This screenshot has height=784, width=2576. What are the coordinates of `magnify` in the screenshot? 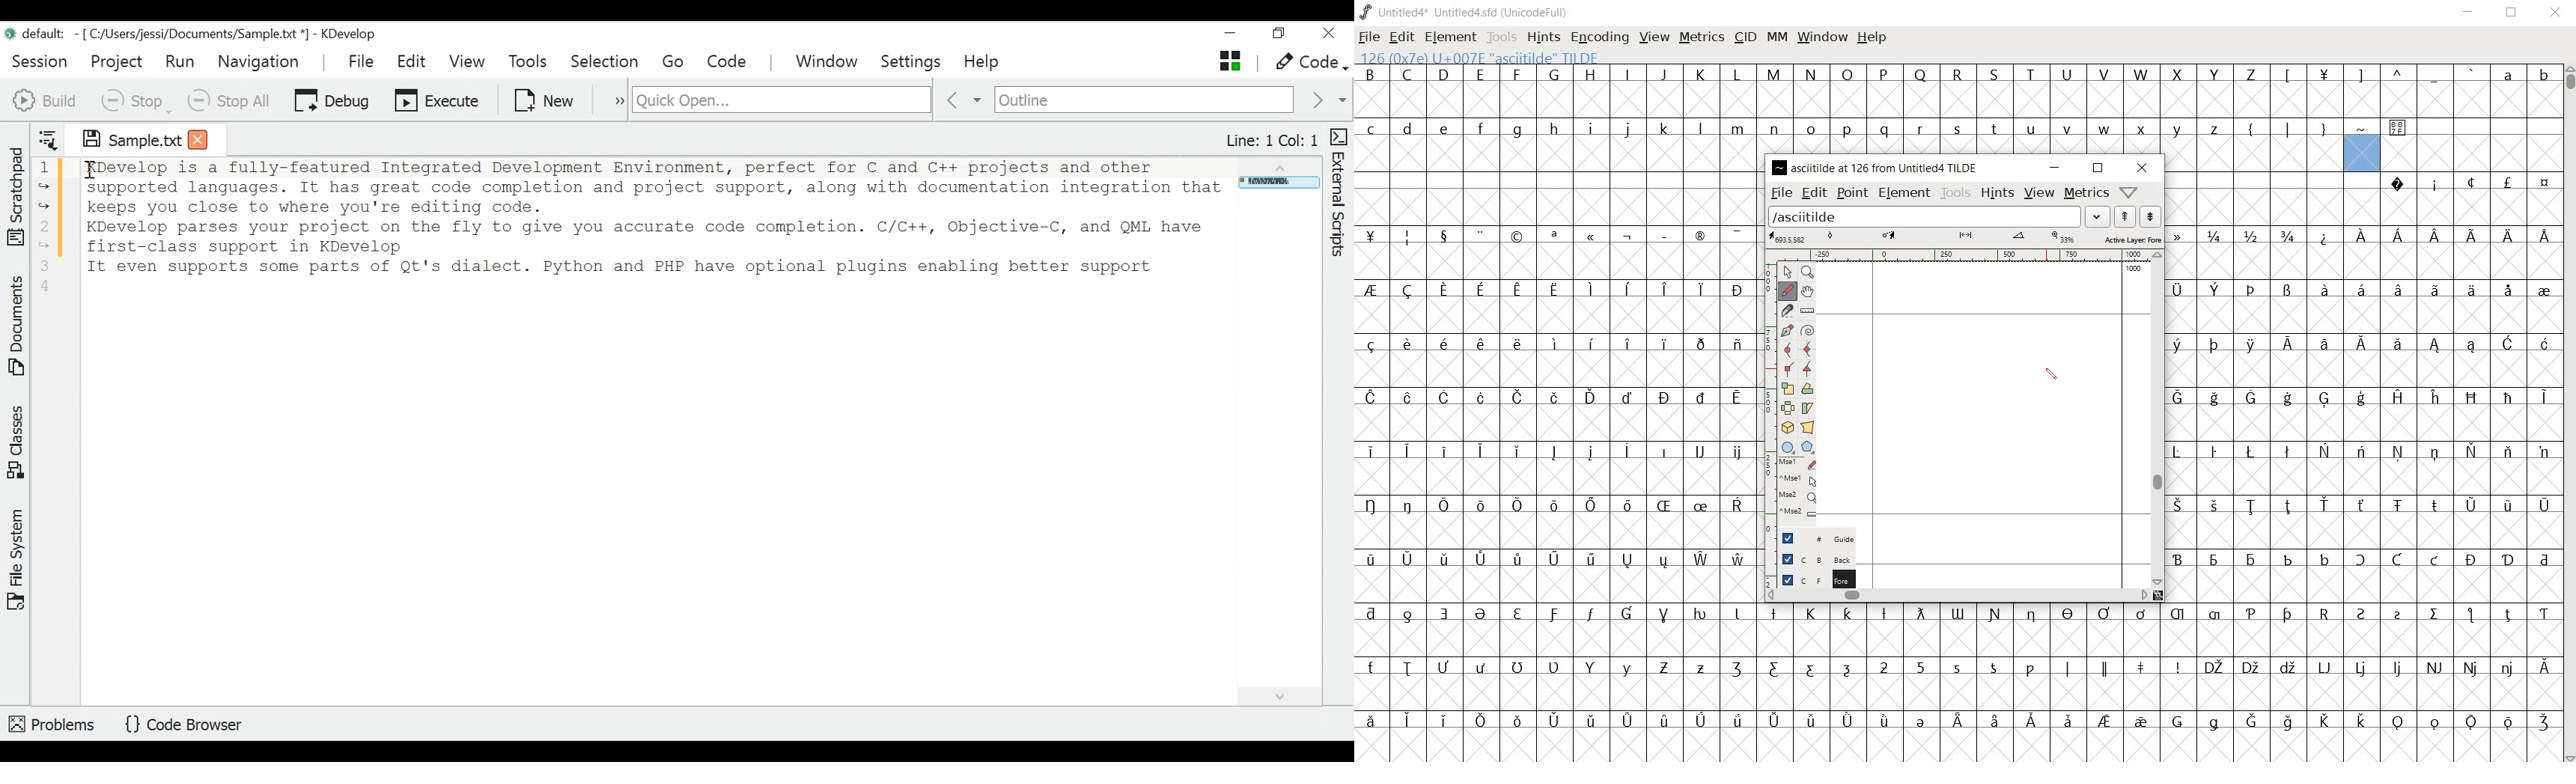 It's located at (1809, 272).